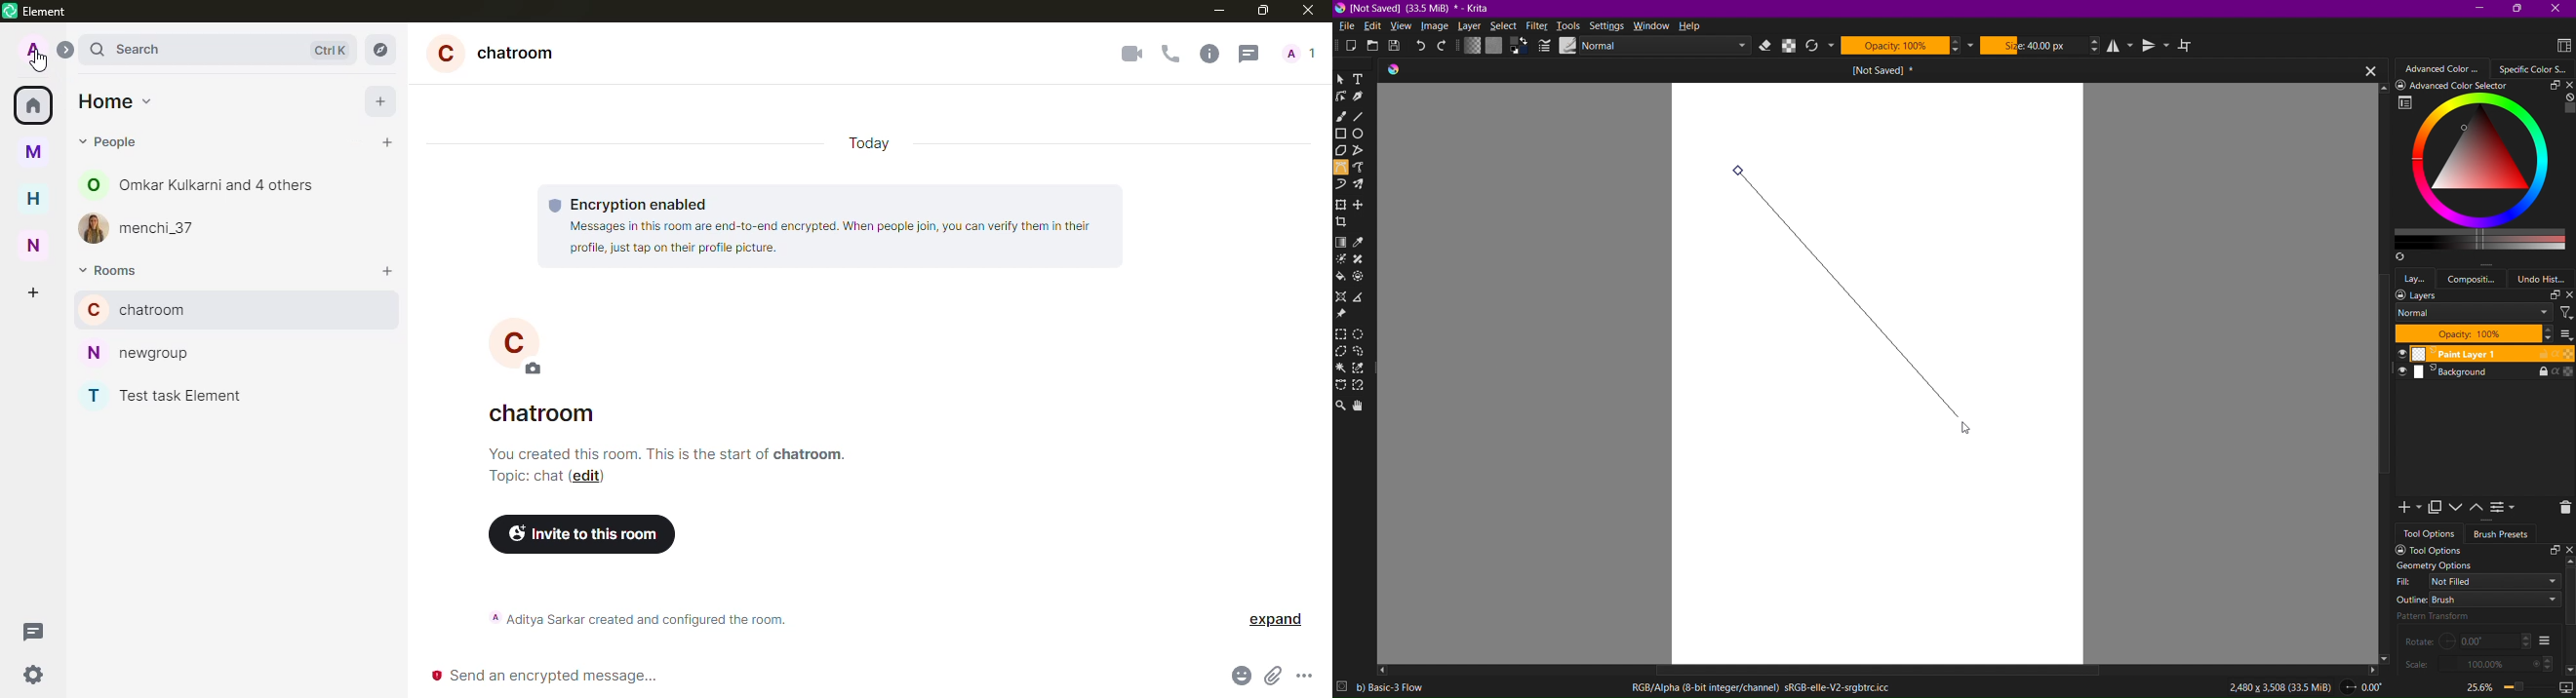  What do you see at coordinates (2478, 8) in the screenshot?
I see `Minimize` at bounding box center [2478, 8].